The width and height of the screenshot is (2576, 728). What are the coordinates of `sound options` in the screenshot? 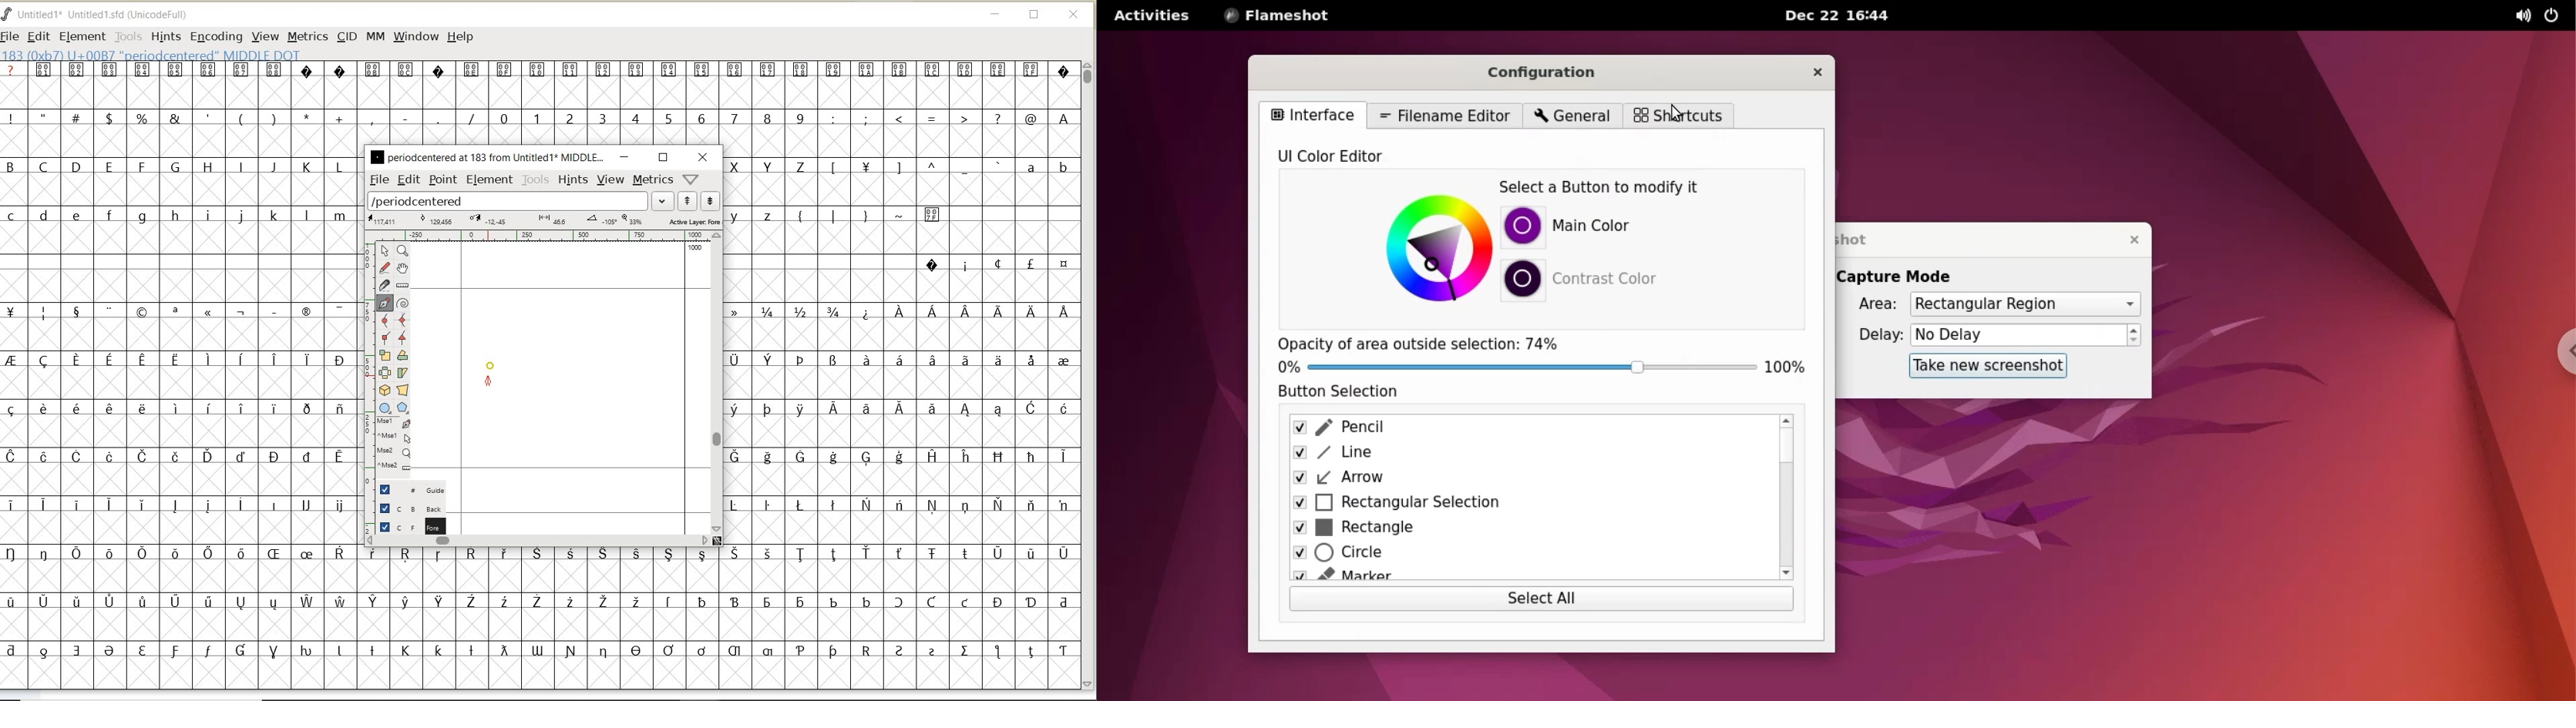 It's located at (2517, 16).